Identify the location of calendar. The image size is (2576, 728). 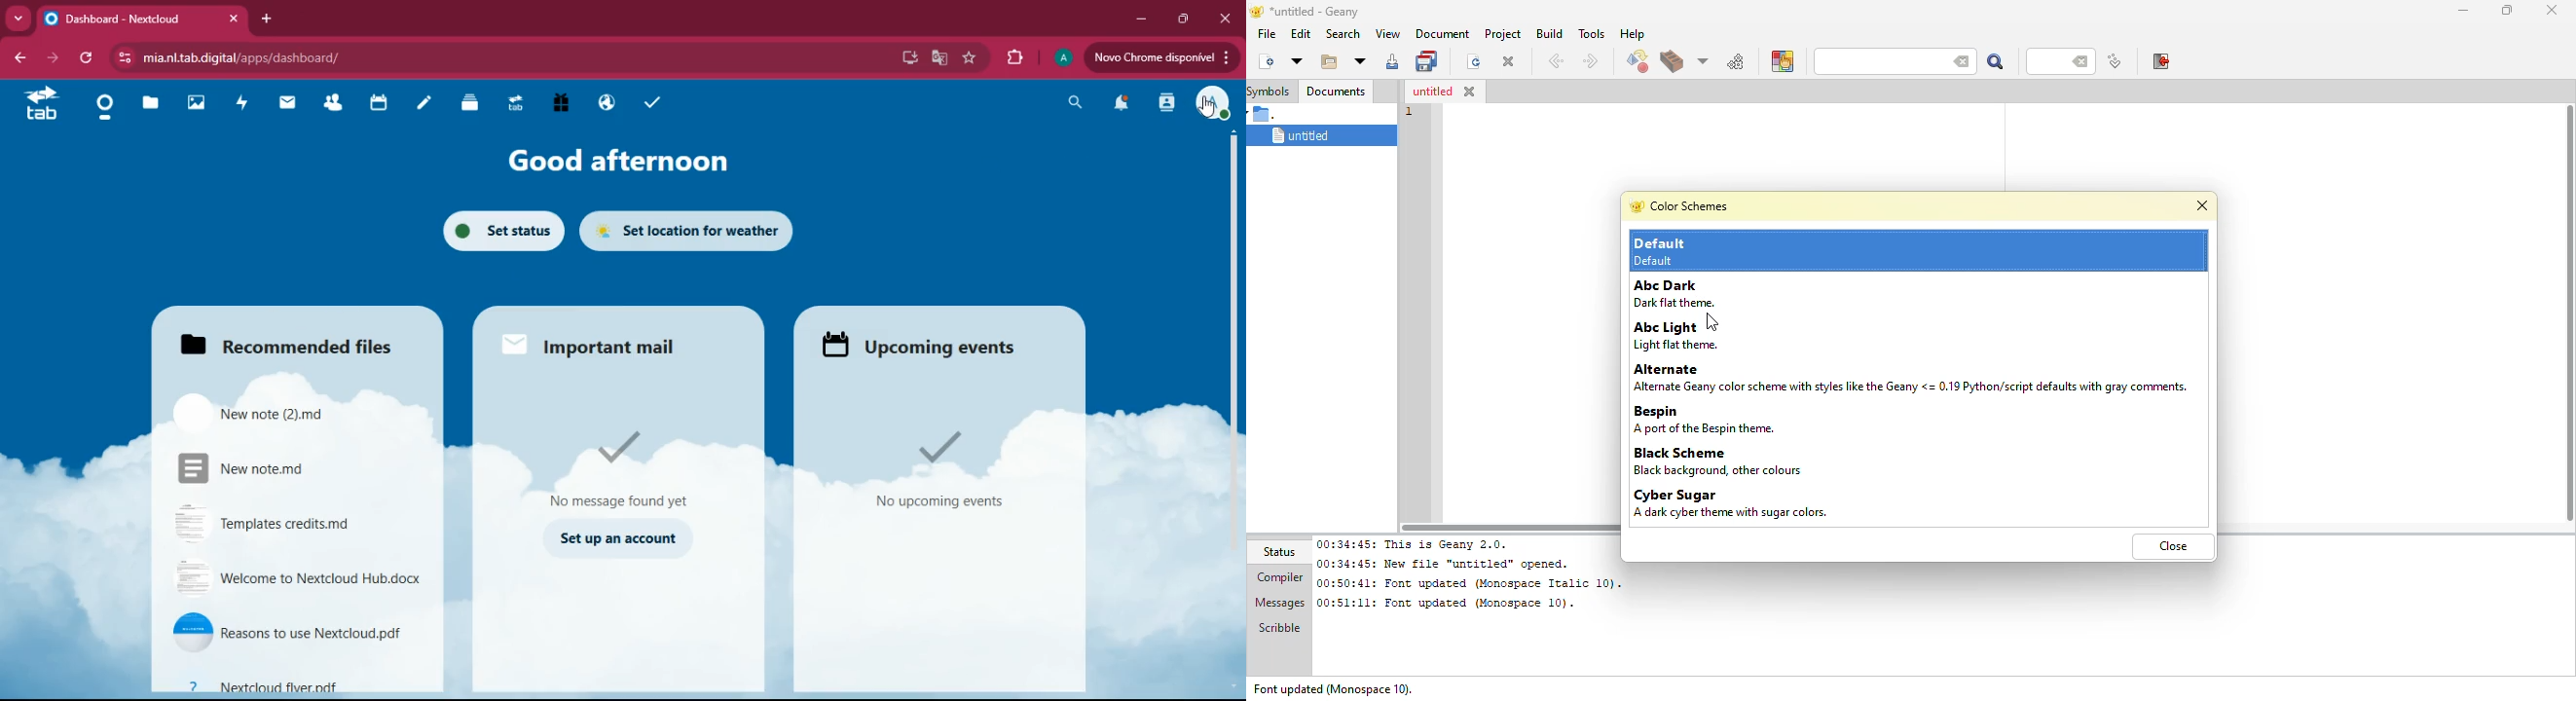
(380, 104).